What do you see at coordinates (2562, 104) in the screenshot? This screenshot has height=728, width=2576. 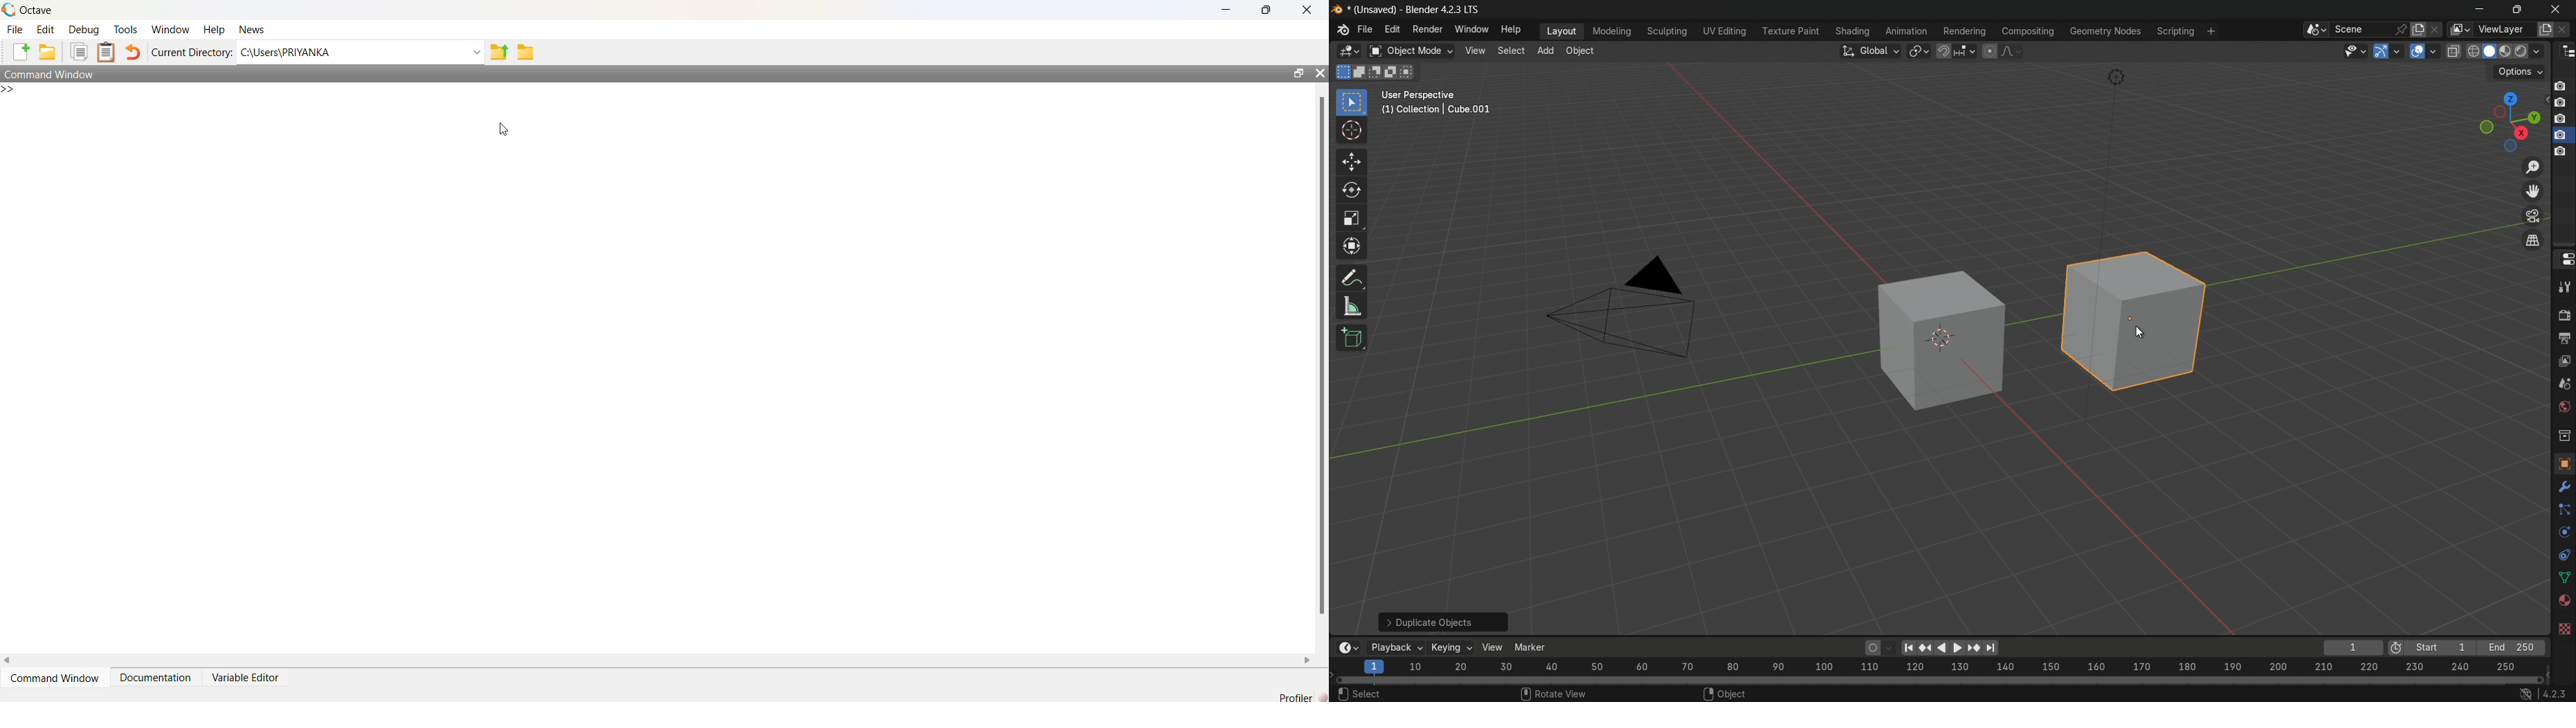 I see `Icon2` at bounding box center [2562, 104].